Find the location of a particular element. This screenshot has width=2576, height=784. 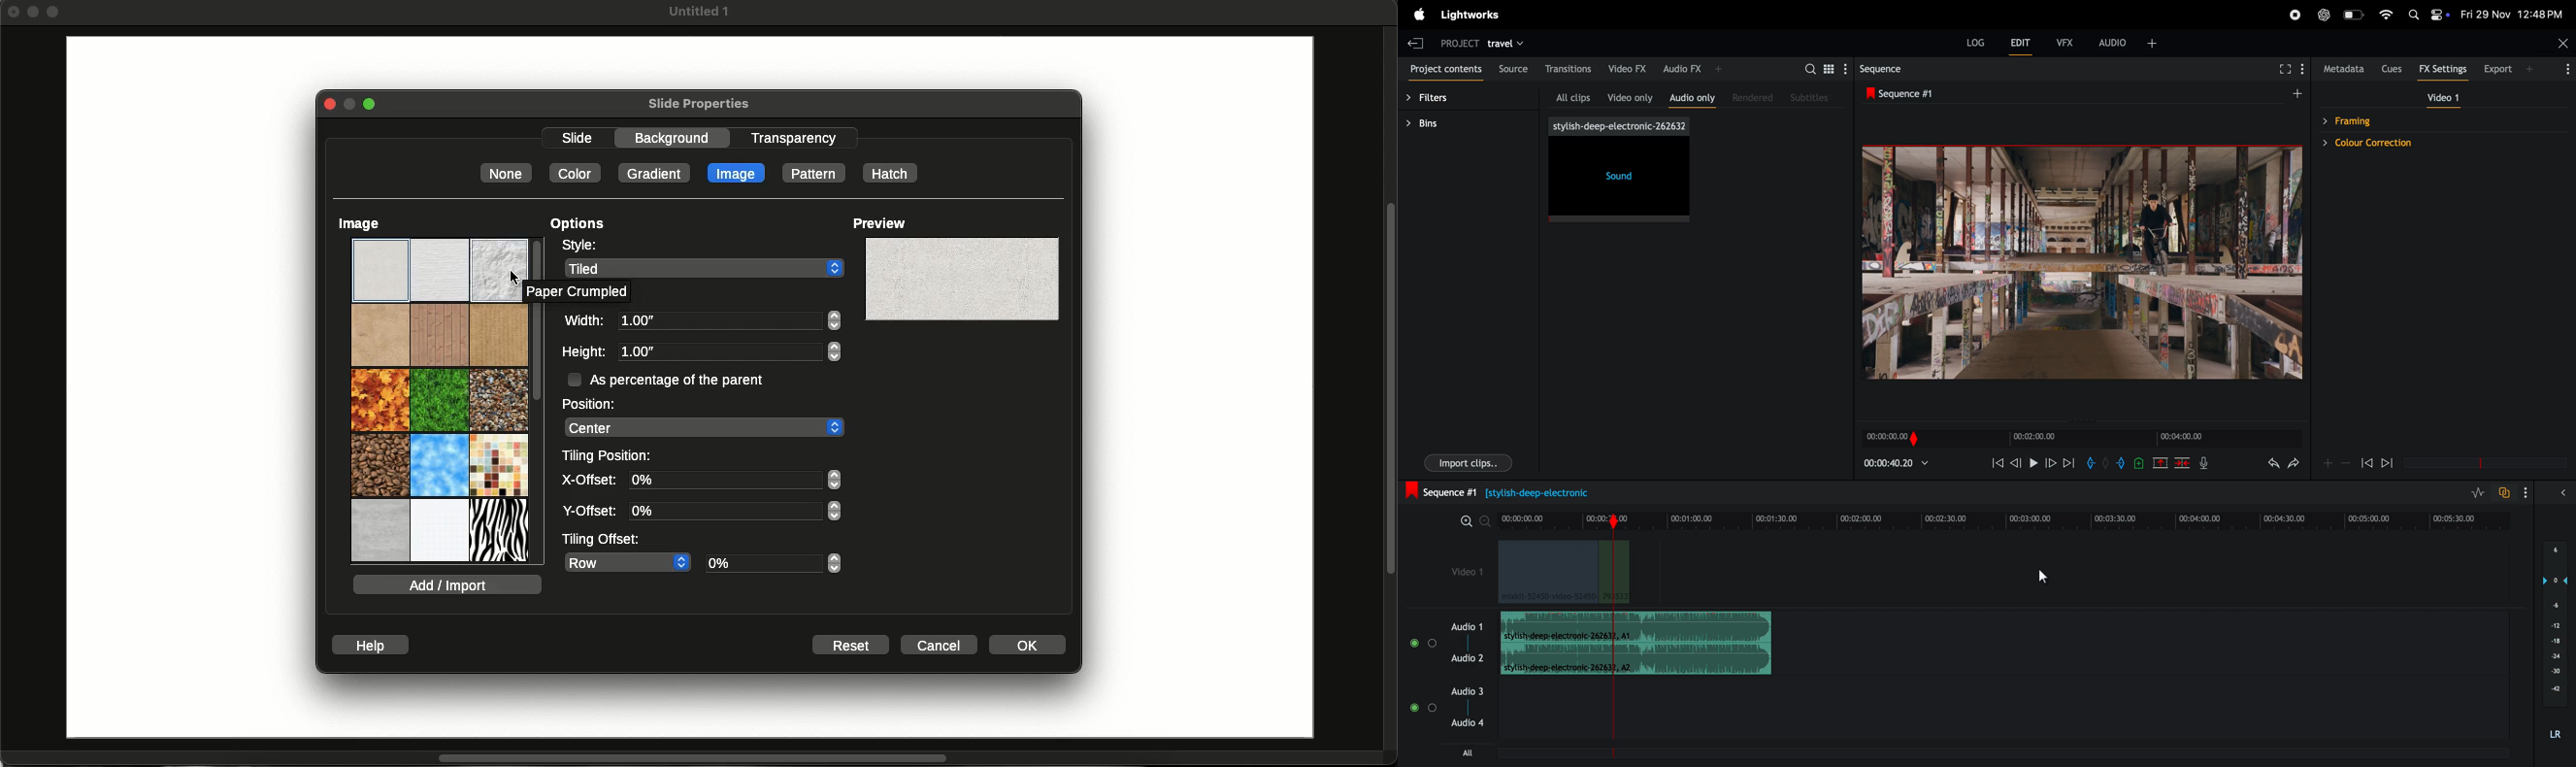

Minimize is located at coordinates (36, 12).